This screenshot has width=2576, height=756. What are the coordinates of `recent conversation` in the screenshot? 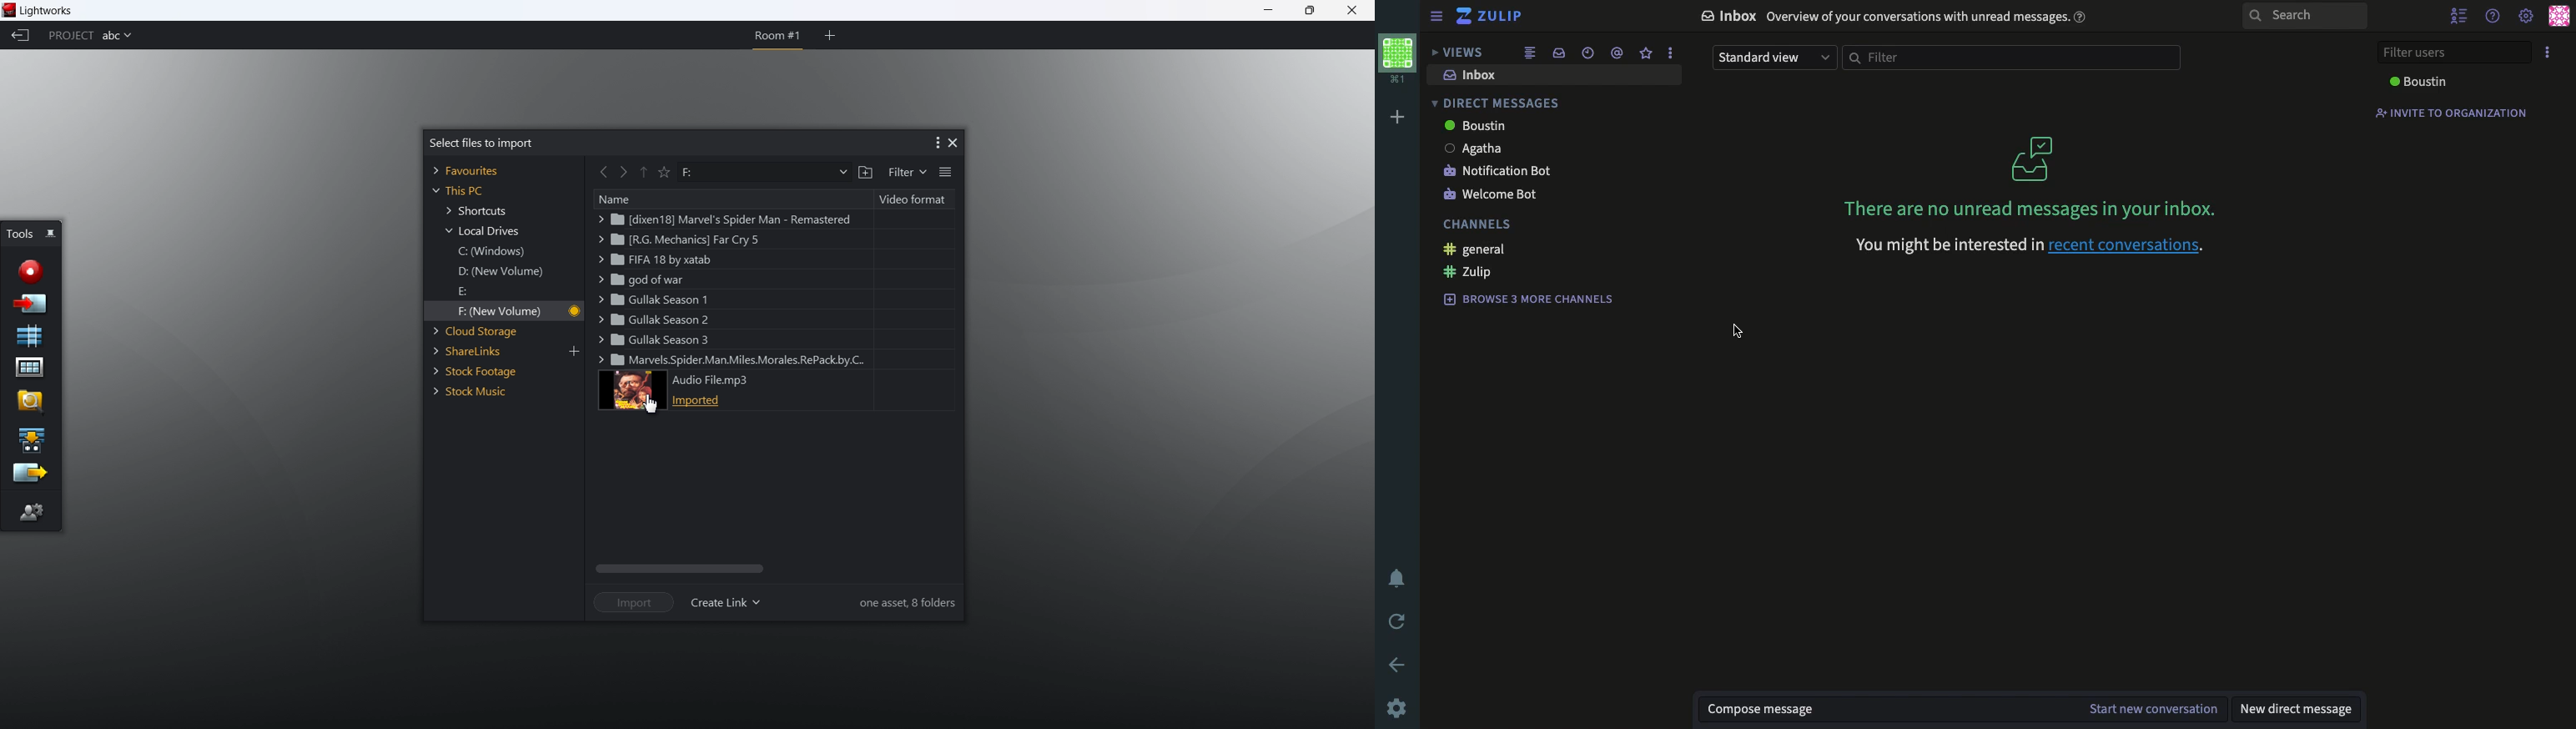 It's located at (1591, 53).